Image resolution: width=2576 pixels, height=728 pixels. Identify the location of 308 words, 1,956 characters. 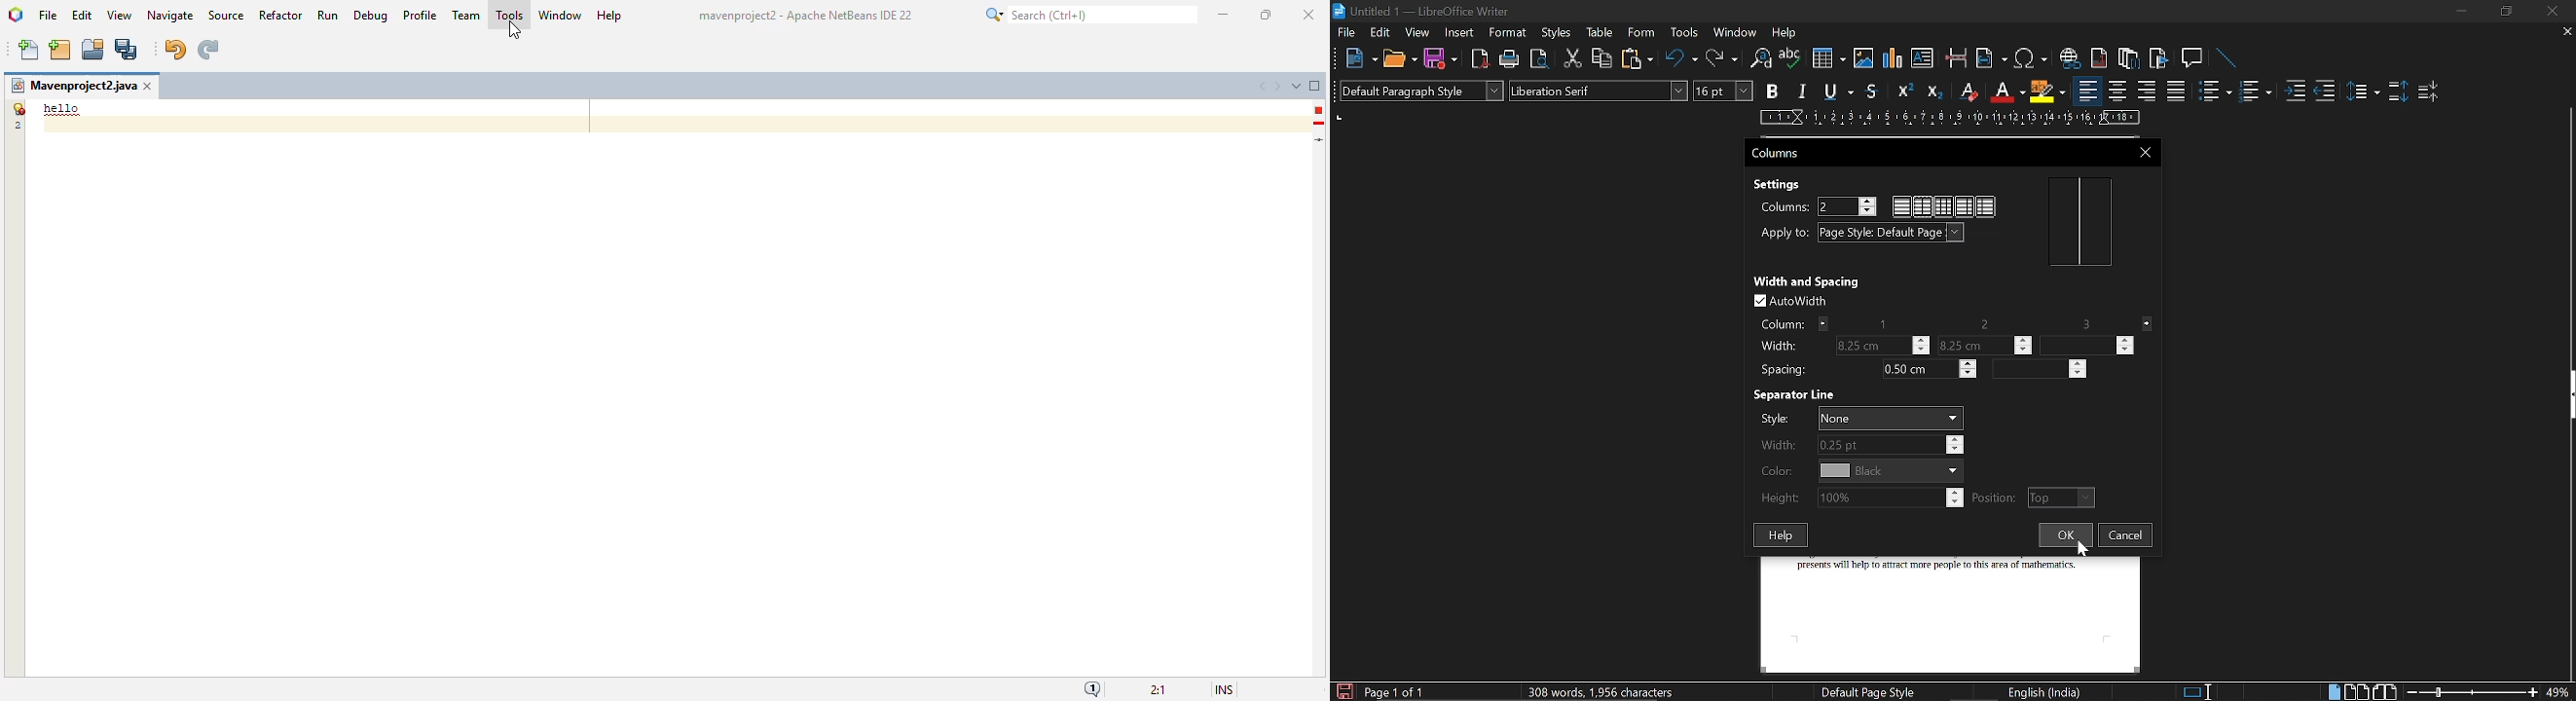
(1605, 692).